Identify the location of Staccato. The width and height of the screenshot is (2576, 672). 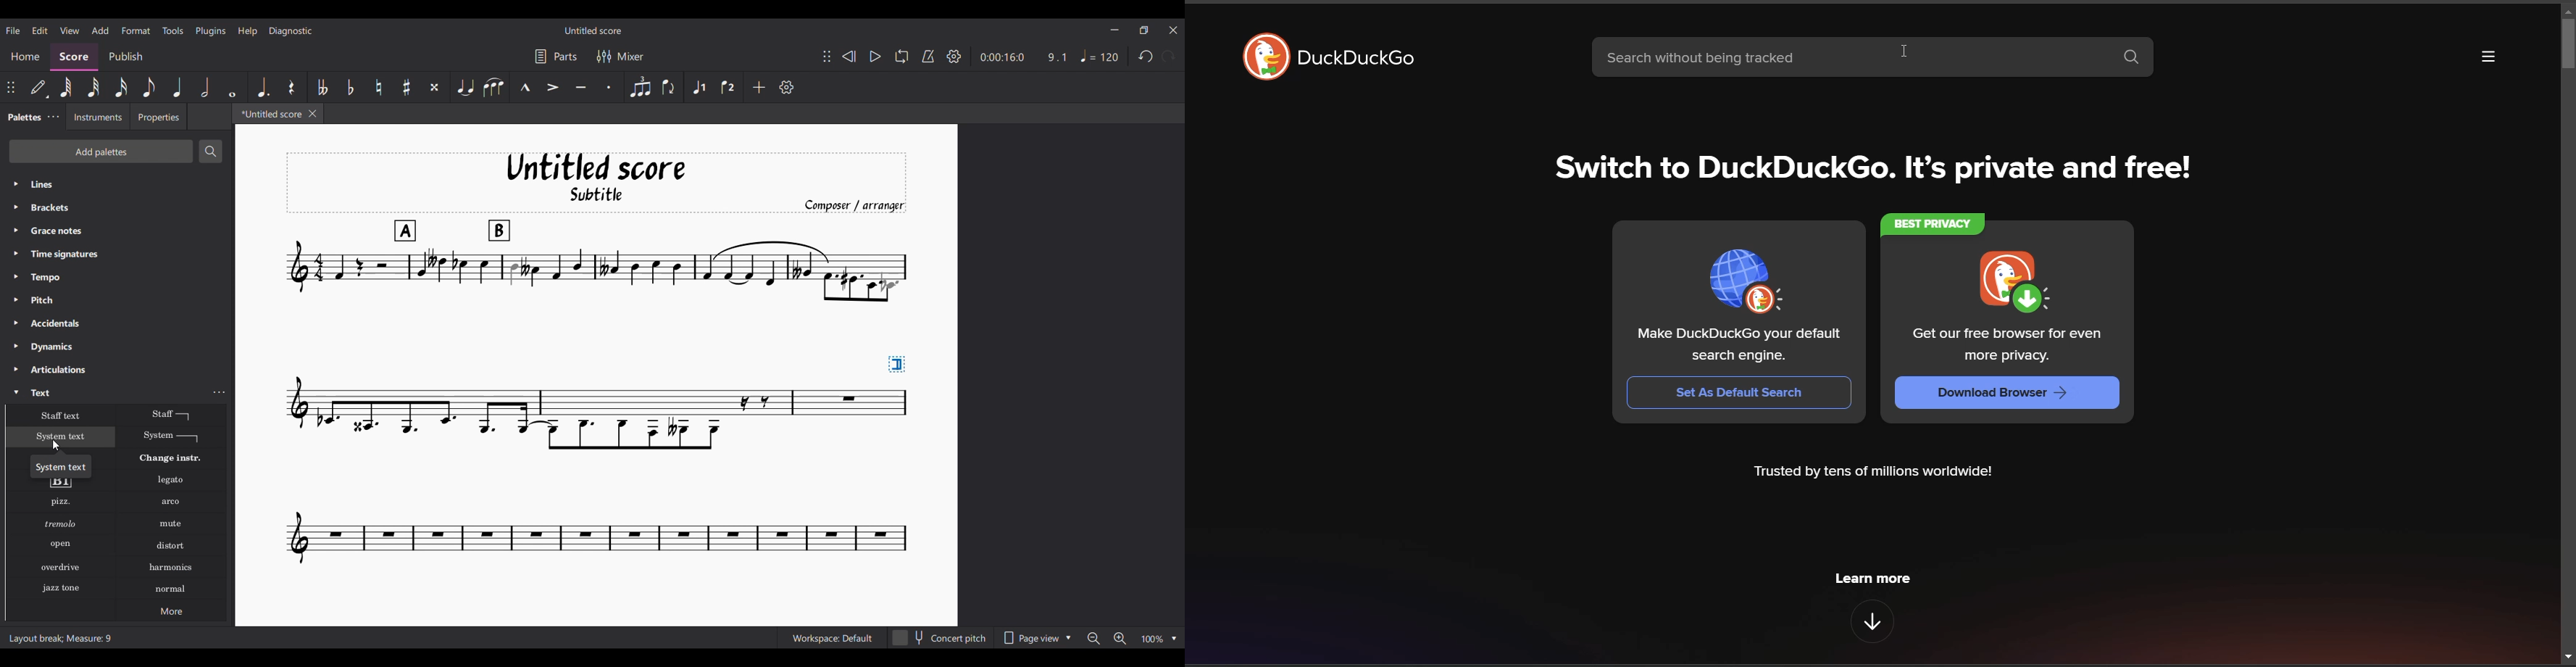
(609, 87).